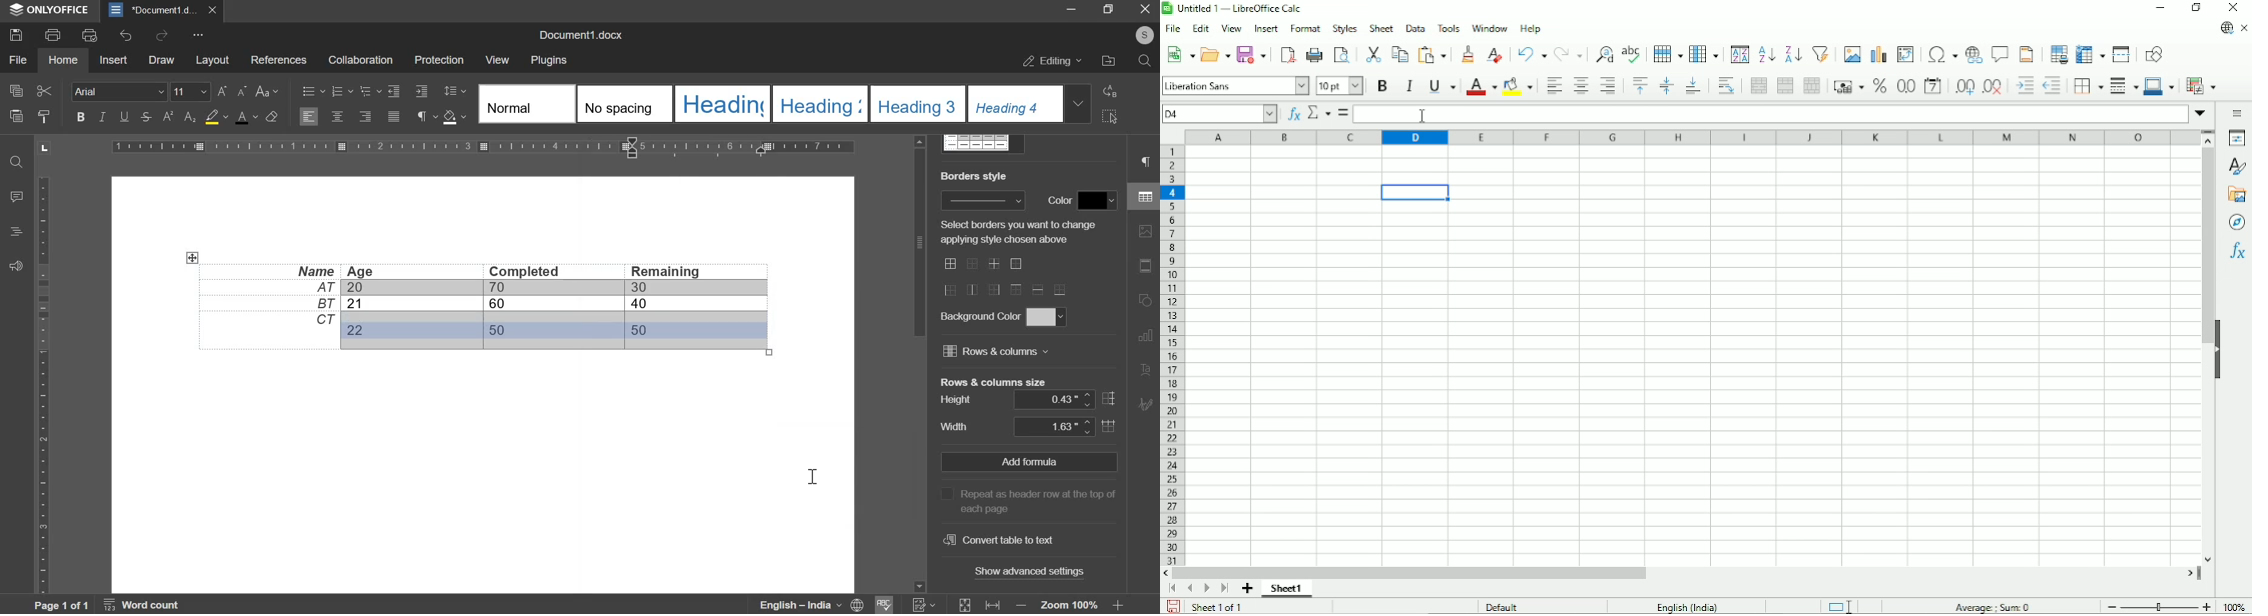 This screenshot has height=616, width=2268. I want to click on zoom out, so click(2113, 607).